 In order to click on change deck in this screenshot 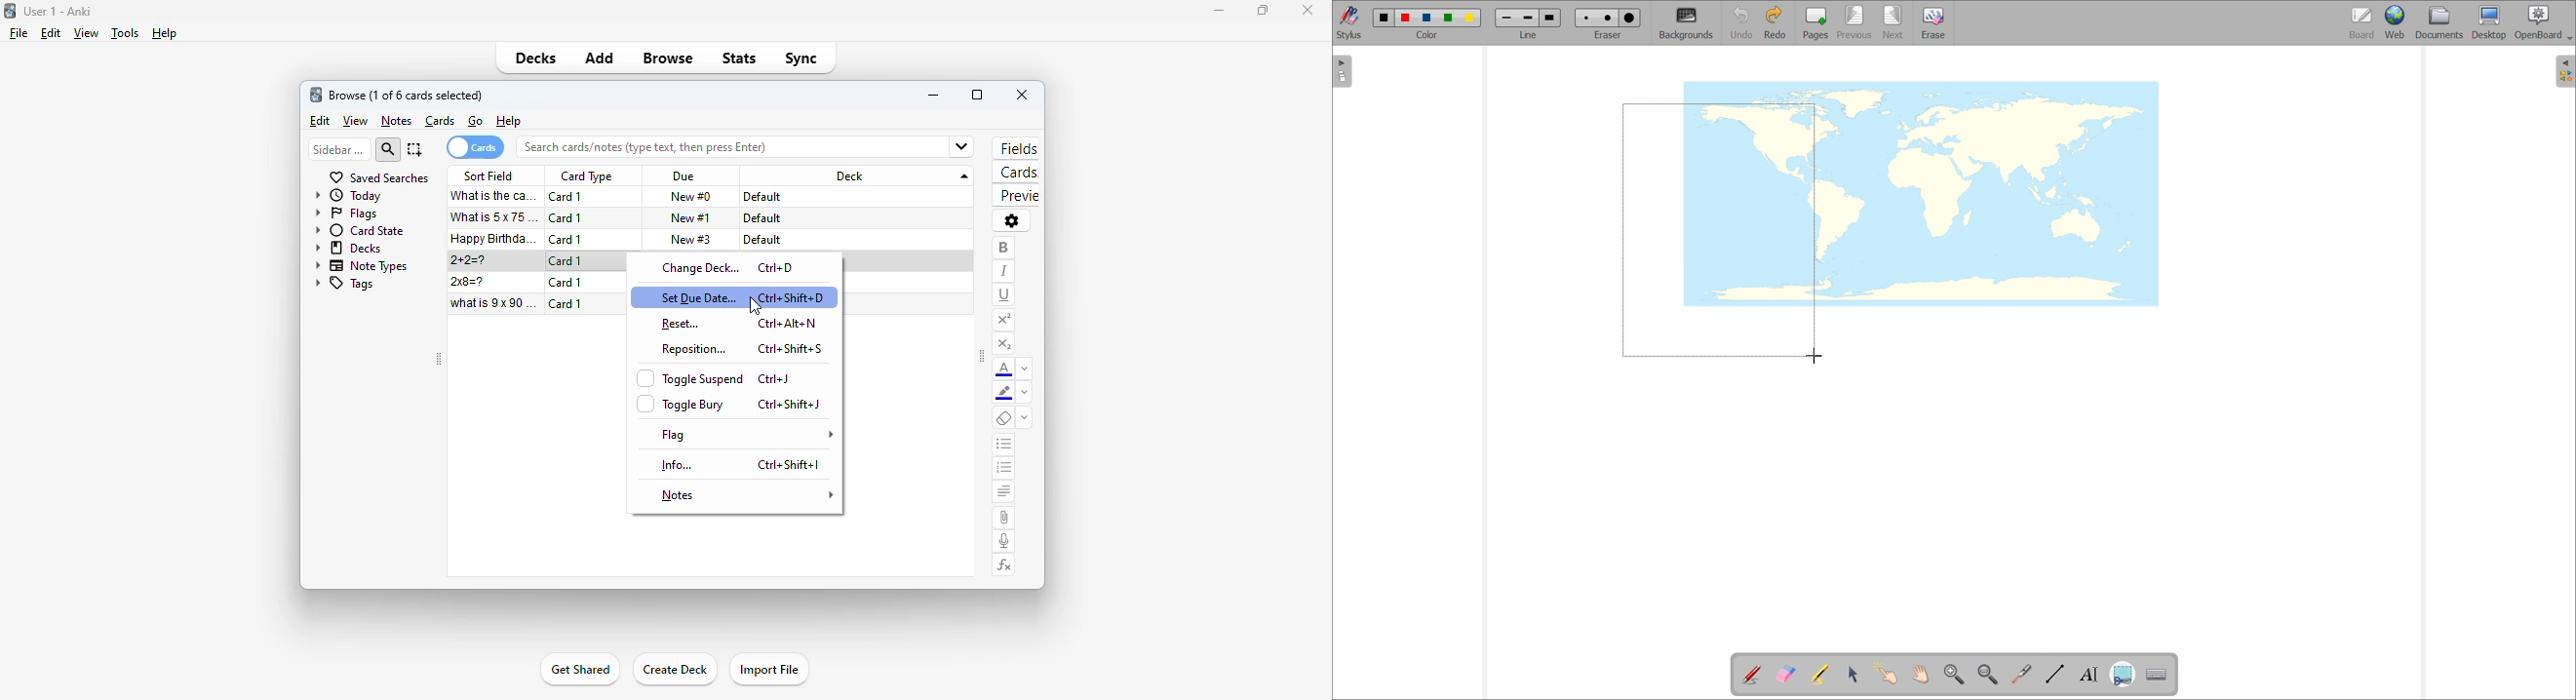, I will do `click(701, 267)`.